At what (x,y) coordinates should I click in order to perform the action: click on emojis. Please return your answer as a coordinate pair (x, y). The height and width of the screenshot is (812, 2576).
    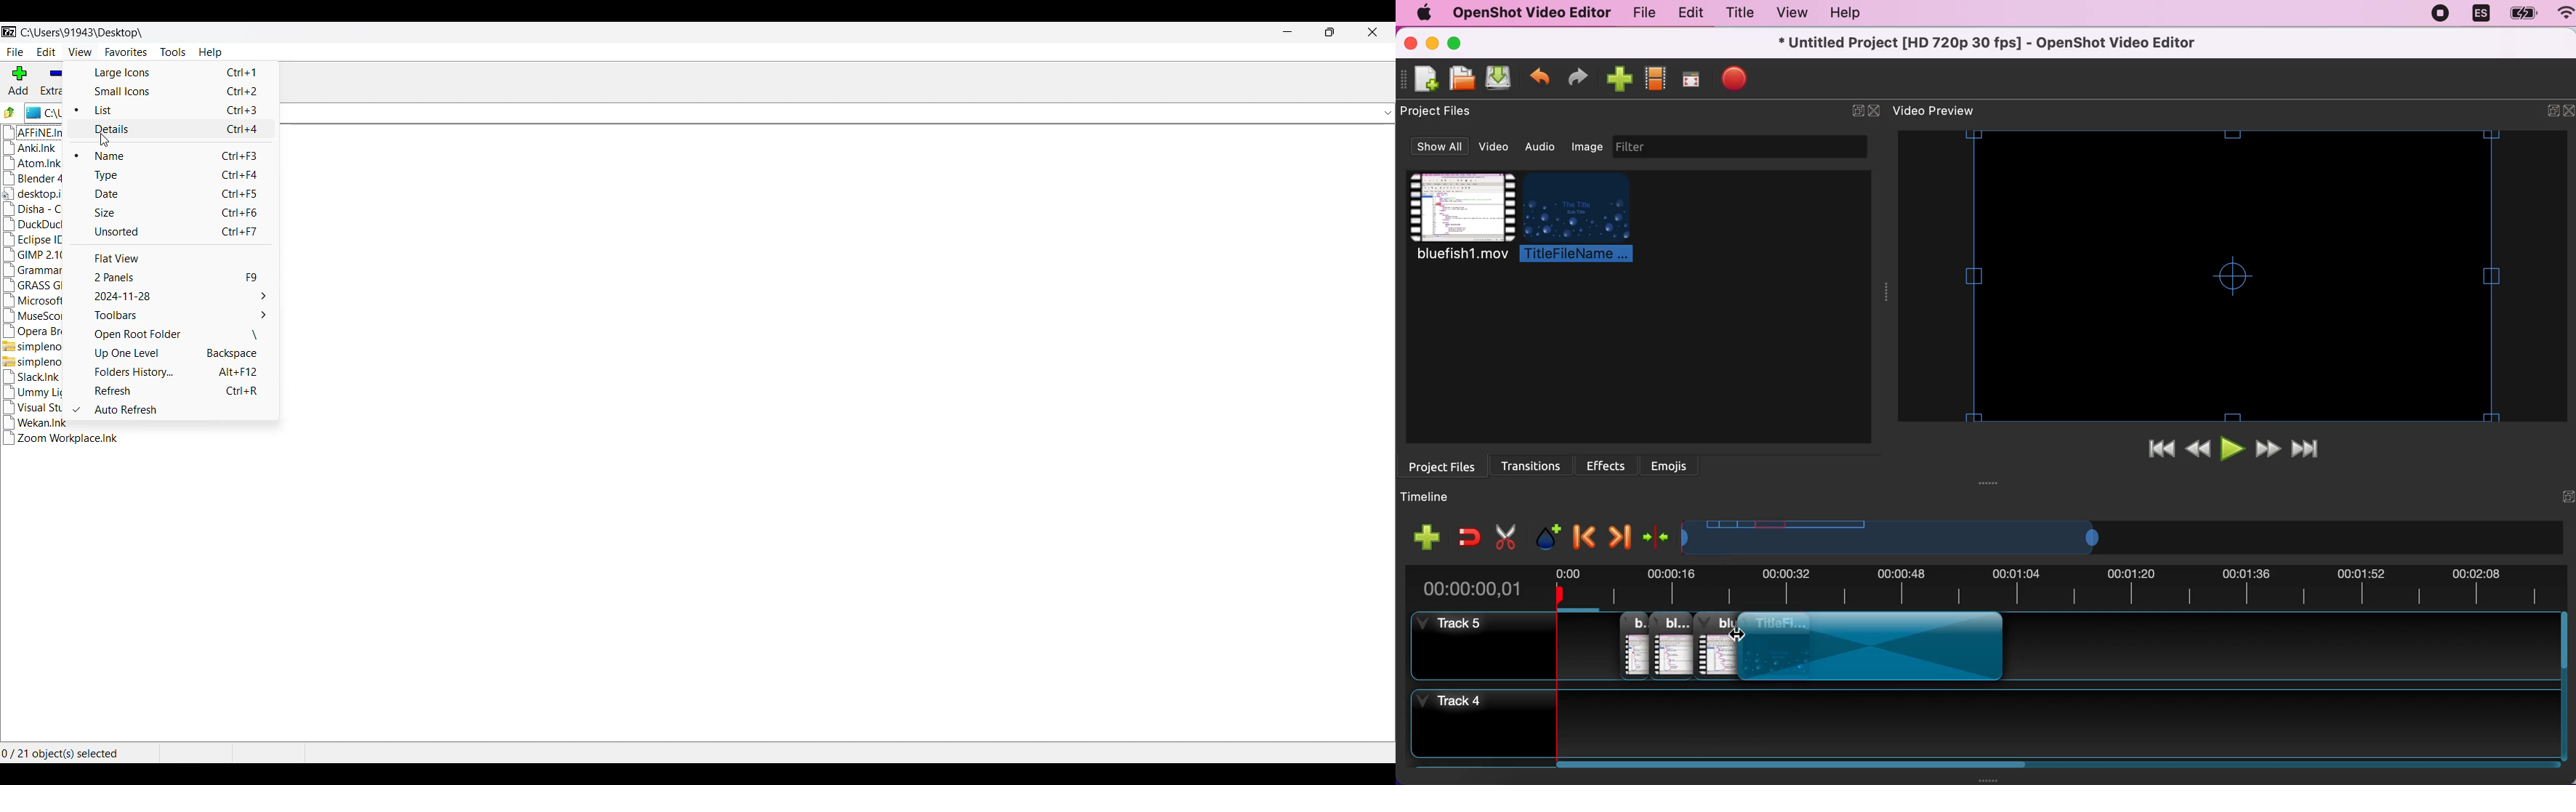
    Looking at the image, I should click on (1671, 464).